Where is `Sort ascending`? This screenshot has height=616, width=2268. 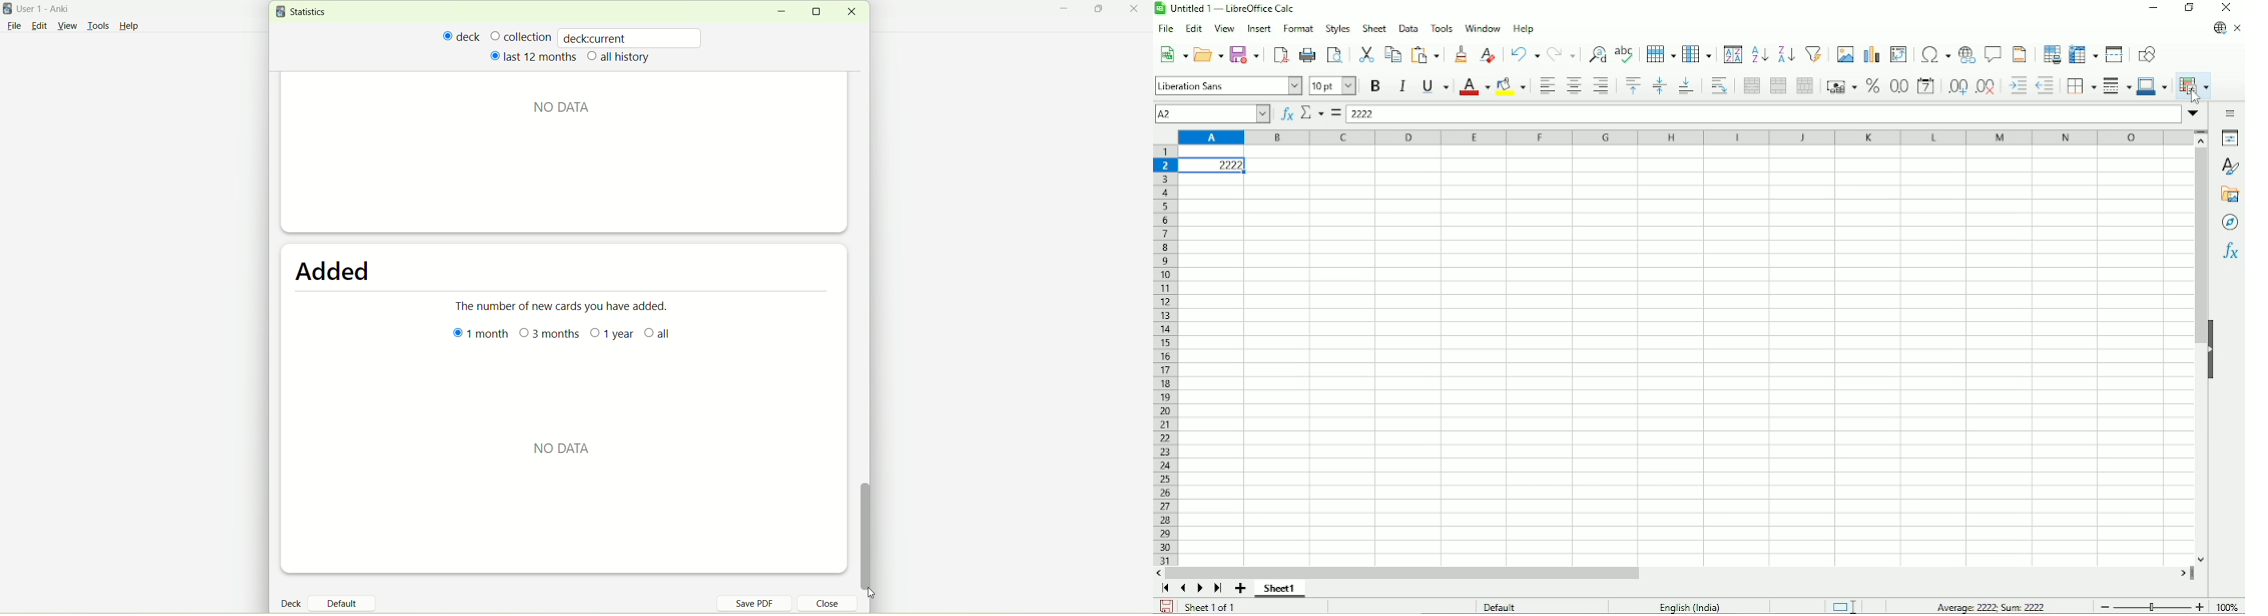
Sort ascending is located at coordinates (1760, 53).